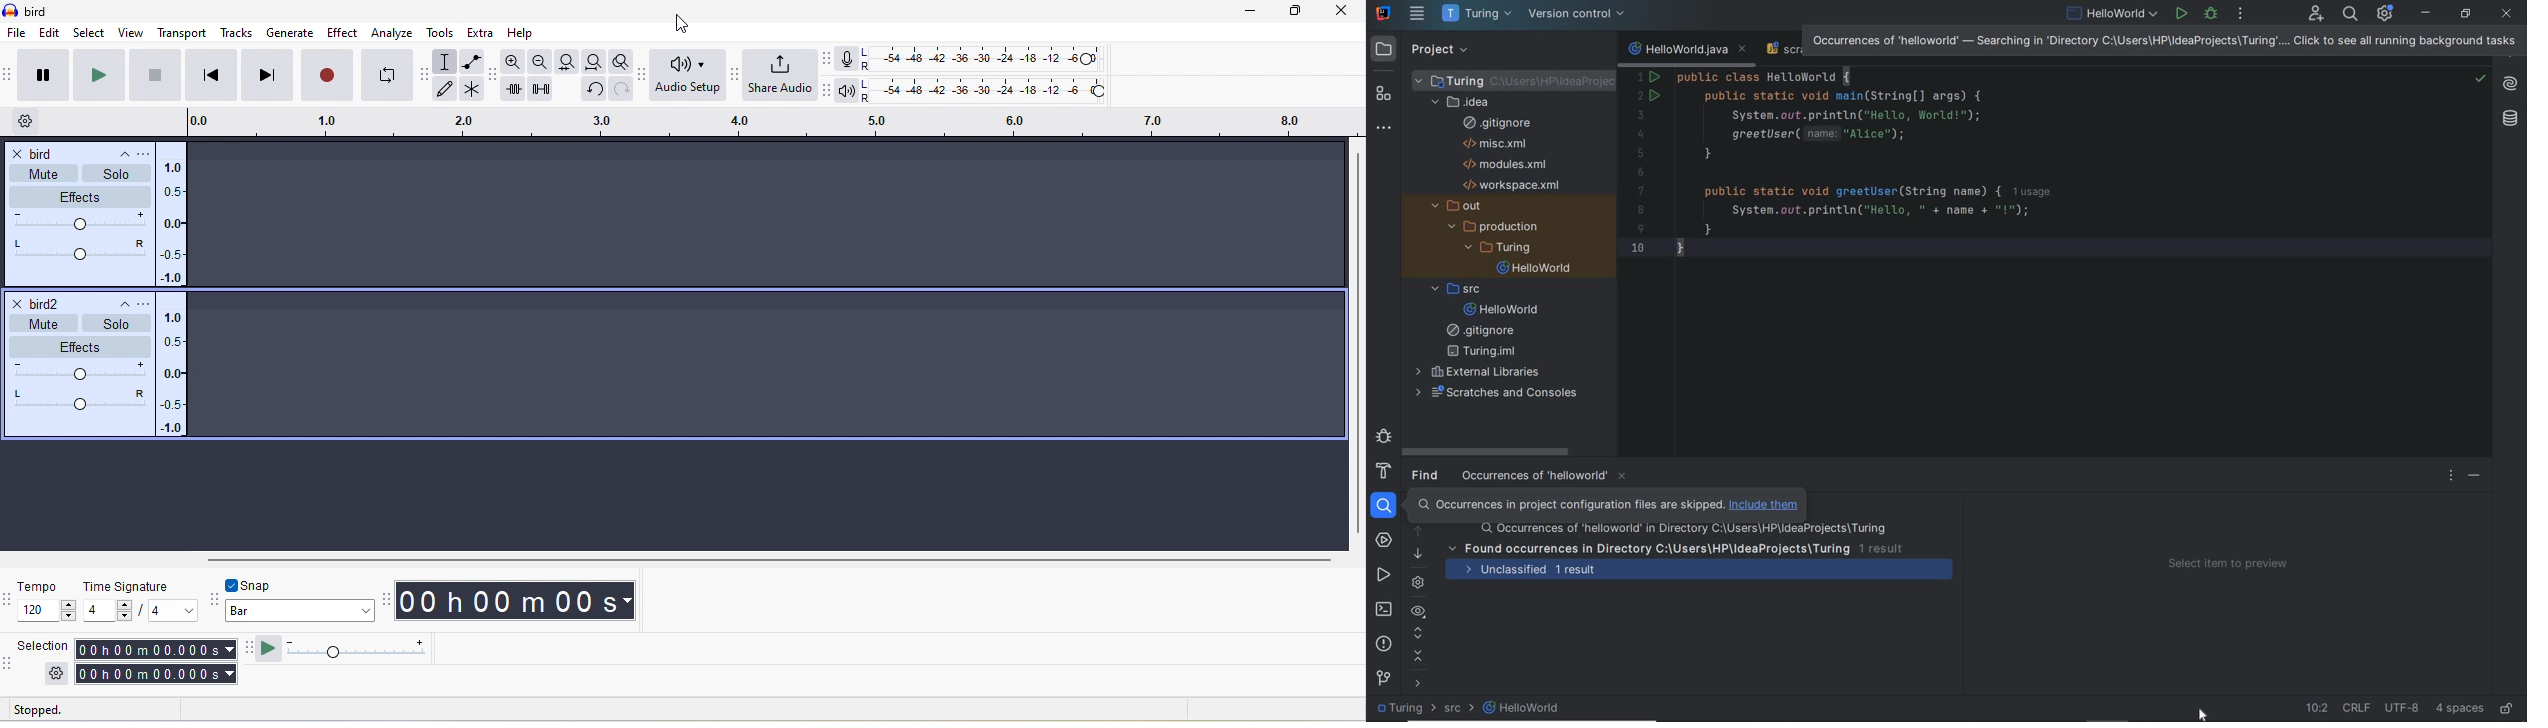 Image resolution: width=2548 pixels, height=728 pixels. What do you see at coordinates (76, 344) in the screenshot?
I see `effects` at bounding box center [76, 344].